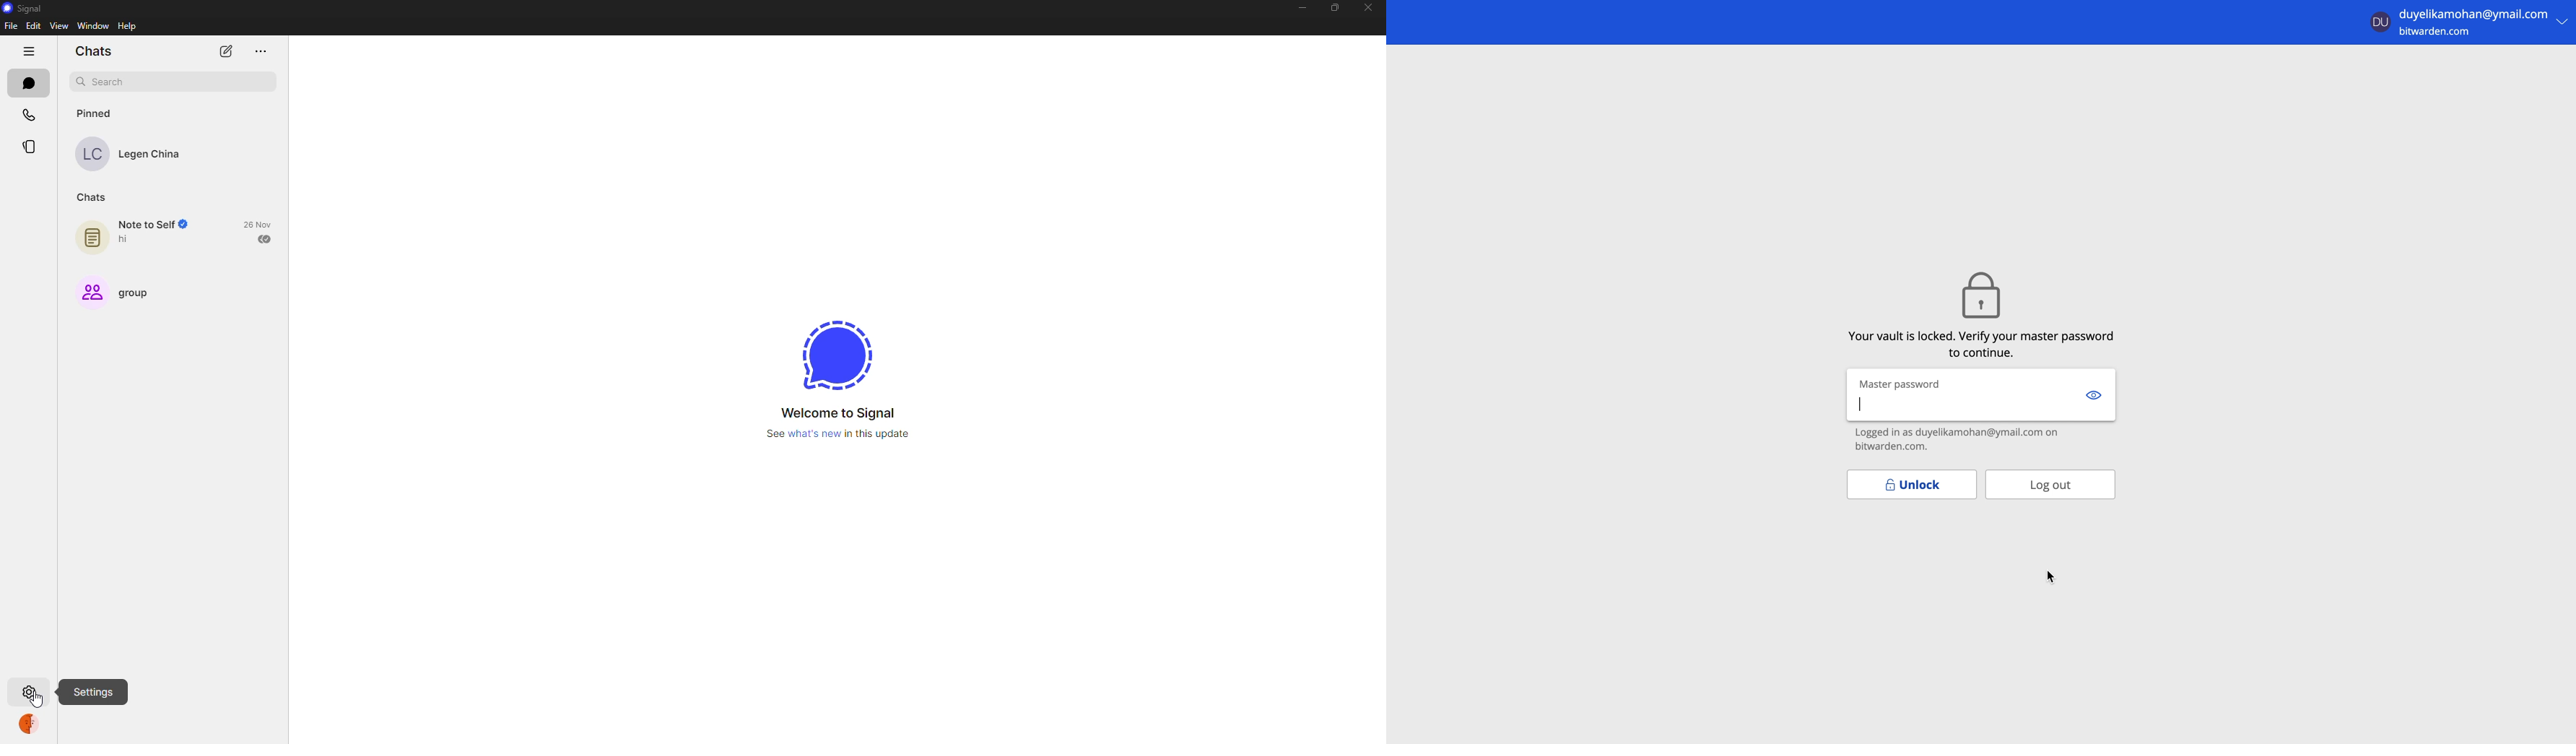 The height and width of the screenshot is (756, 2576). What do you see at coordinates (832, 353) in the screenshot?
I see `signal` at bounding box center [832, 353].